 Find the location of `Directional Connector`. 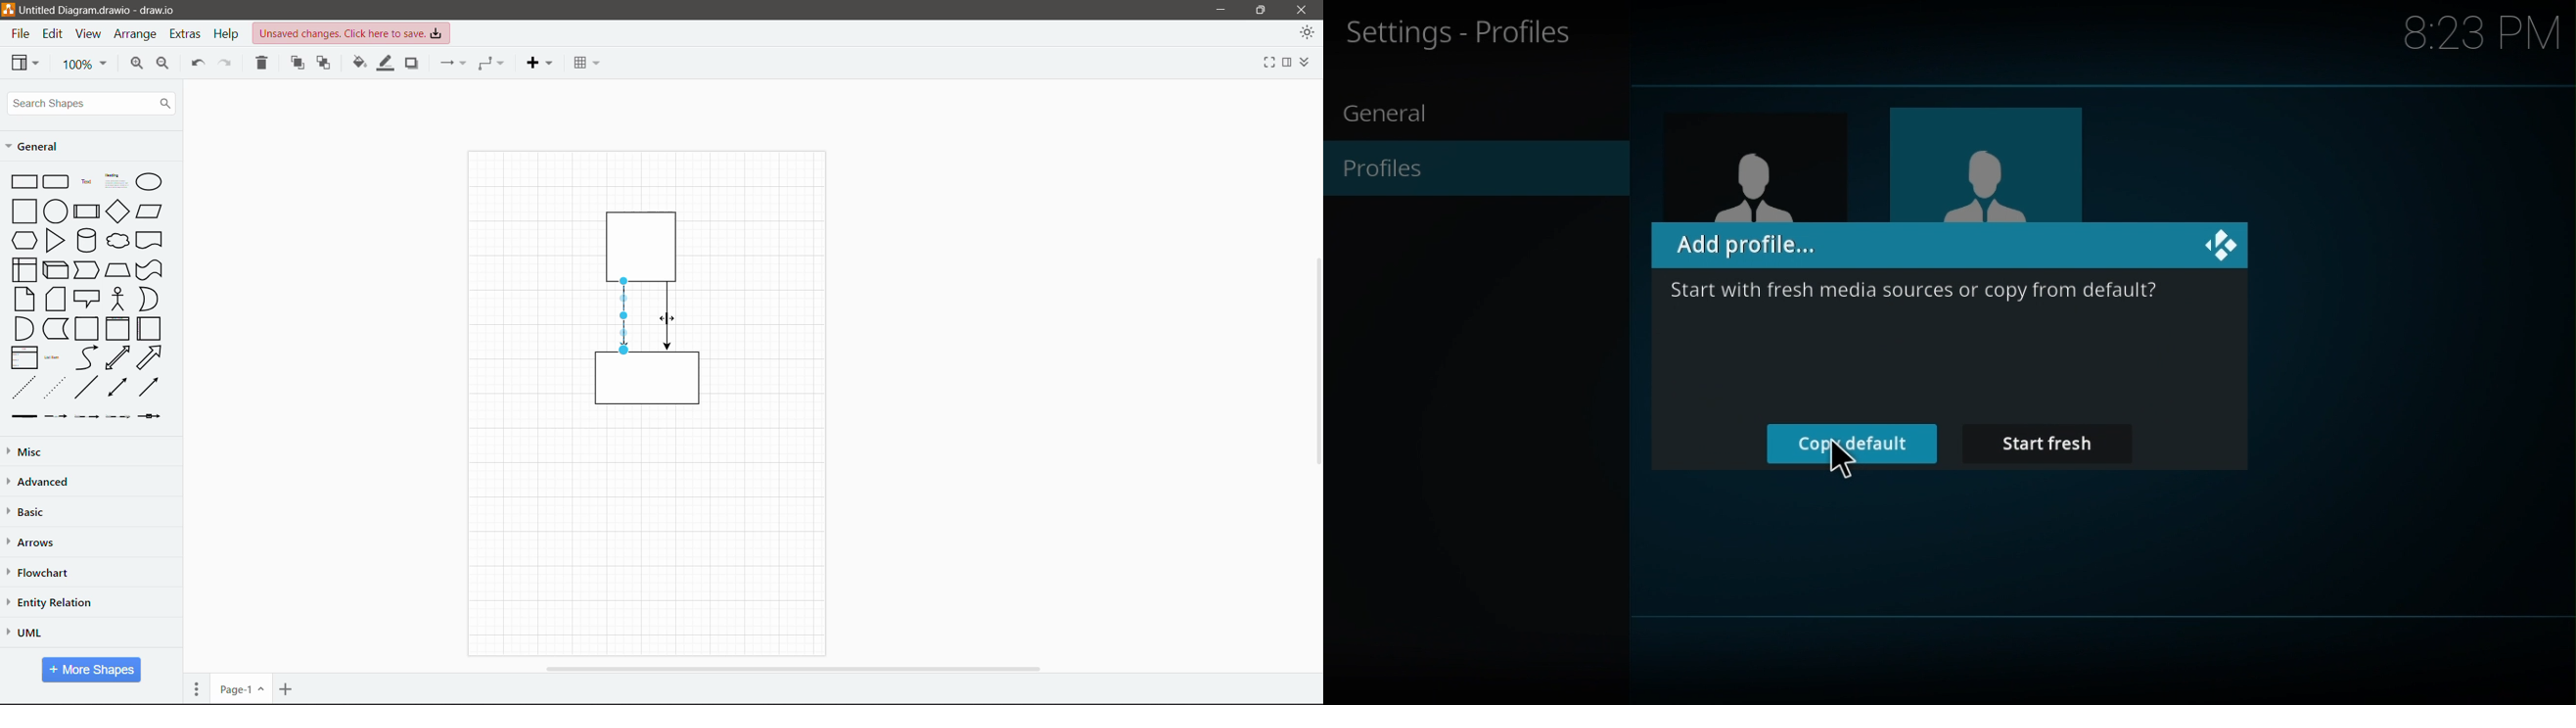

Directional Connector is located at coordinates (669, 317).